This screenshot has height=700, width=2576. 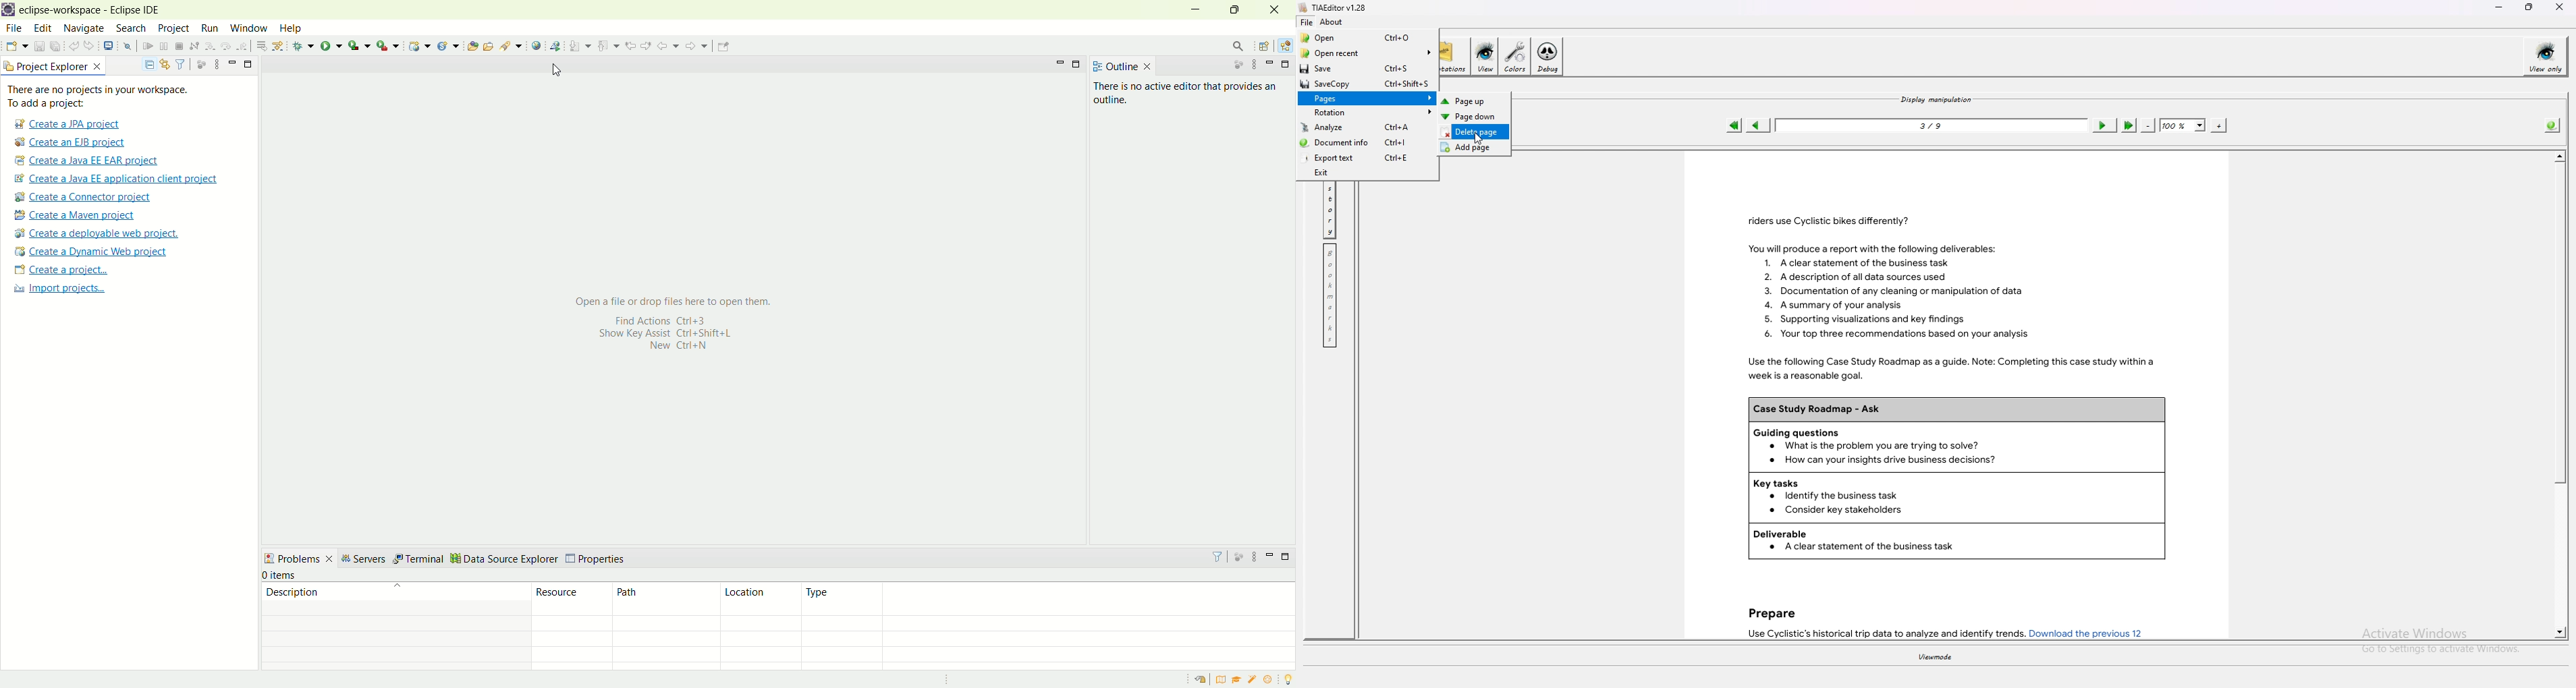 I want to click on terminal, so click(x=420, y=558).